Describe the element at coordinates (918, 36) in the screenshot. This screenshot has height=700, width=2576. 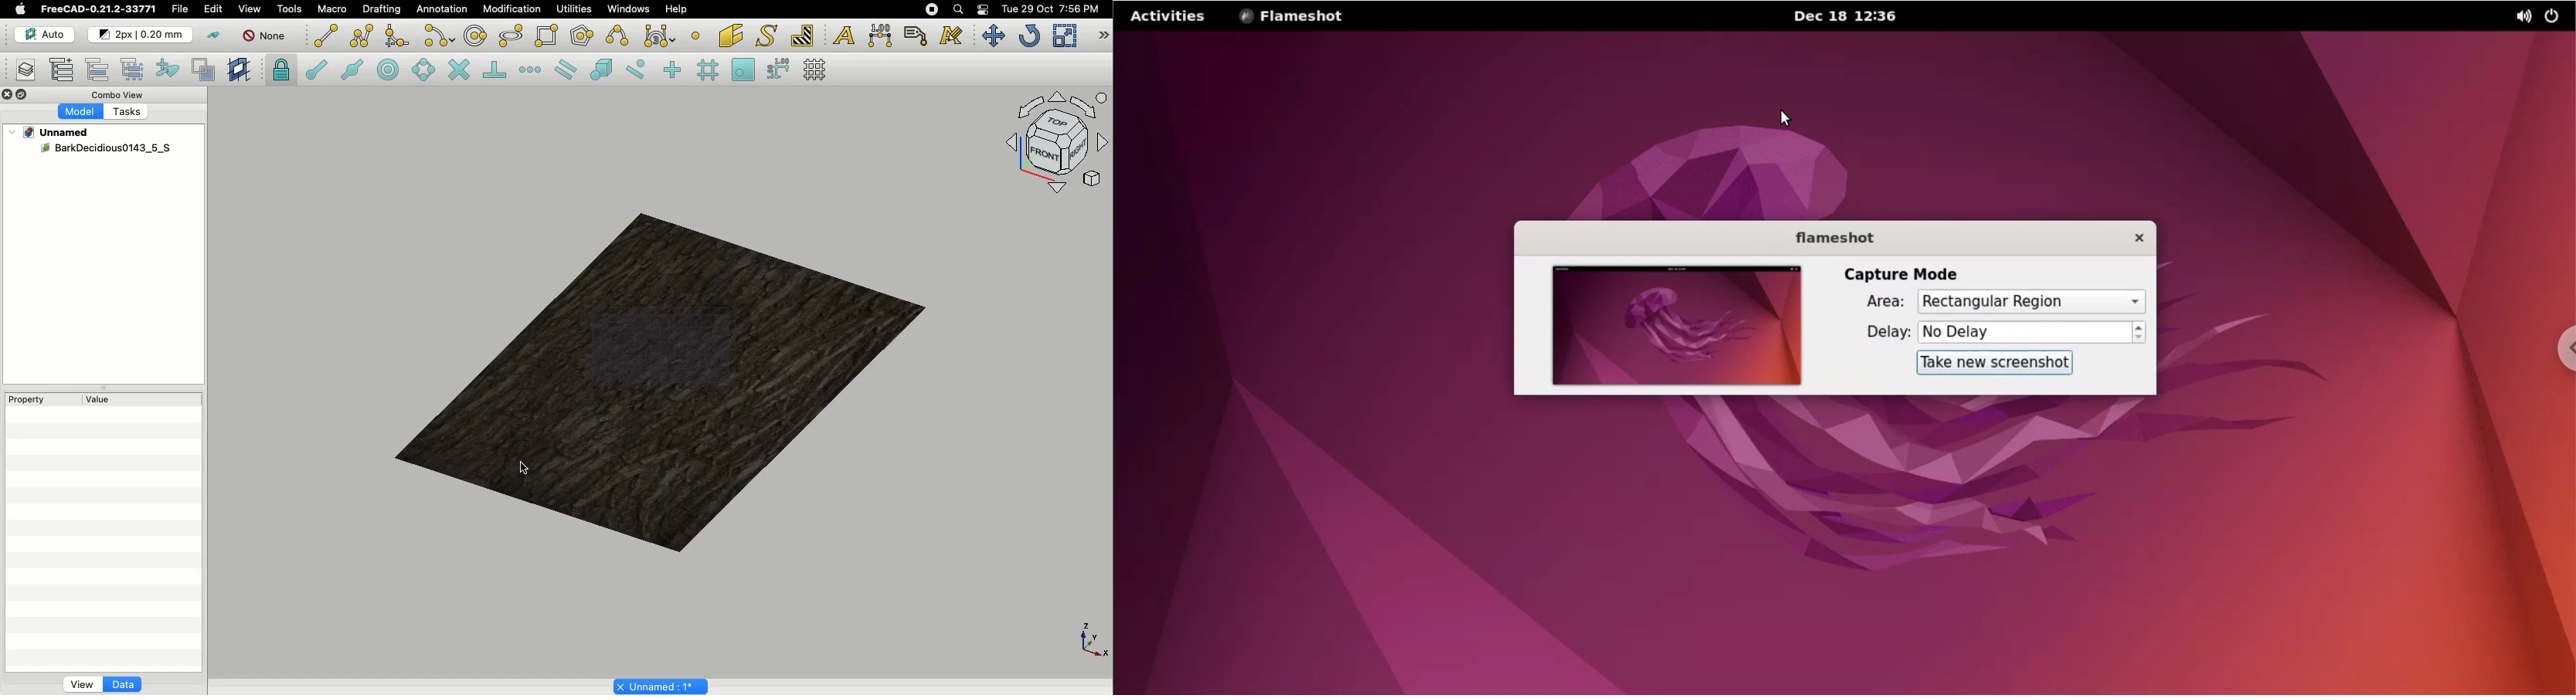
I see `Label` at that location.